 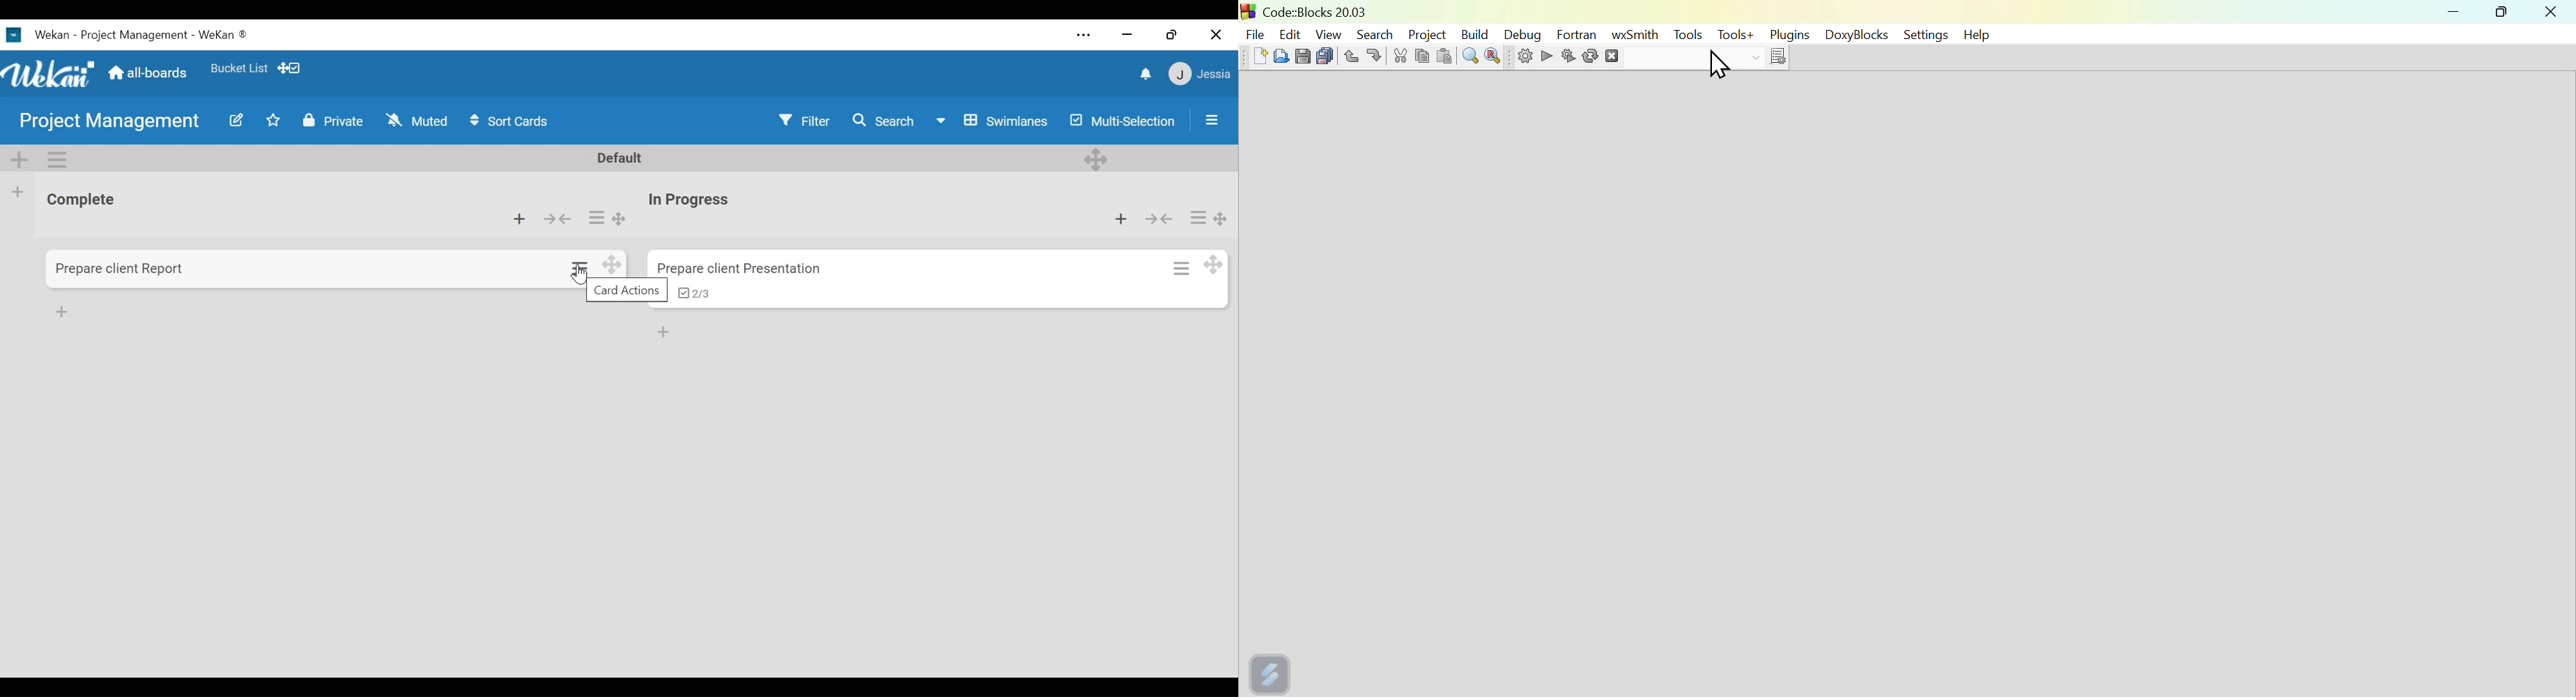 I want to click on card actions, so click(x=628, y=290).